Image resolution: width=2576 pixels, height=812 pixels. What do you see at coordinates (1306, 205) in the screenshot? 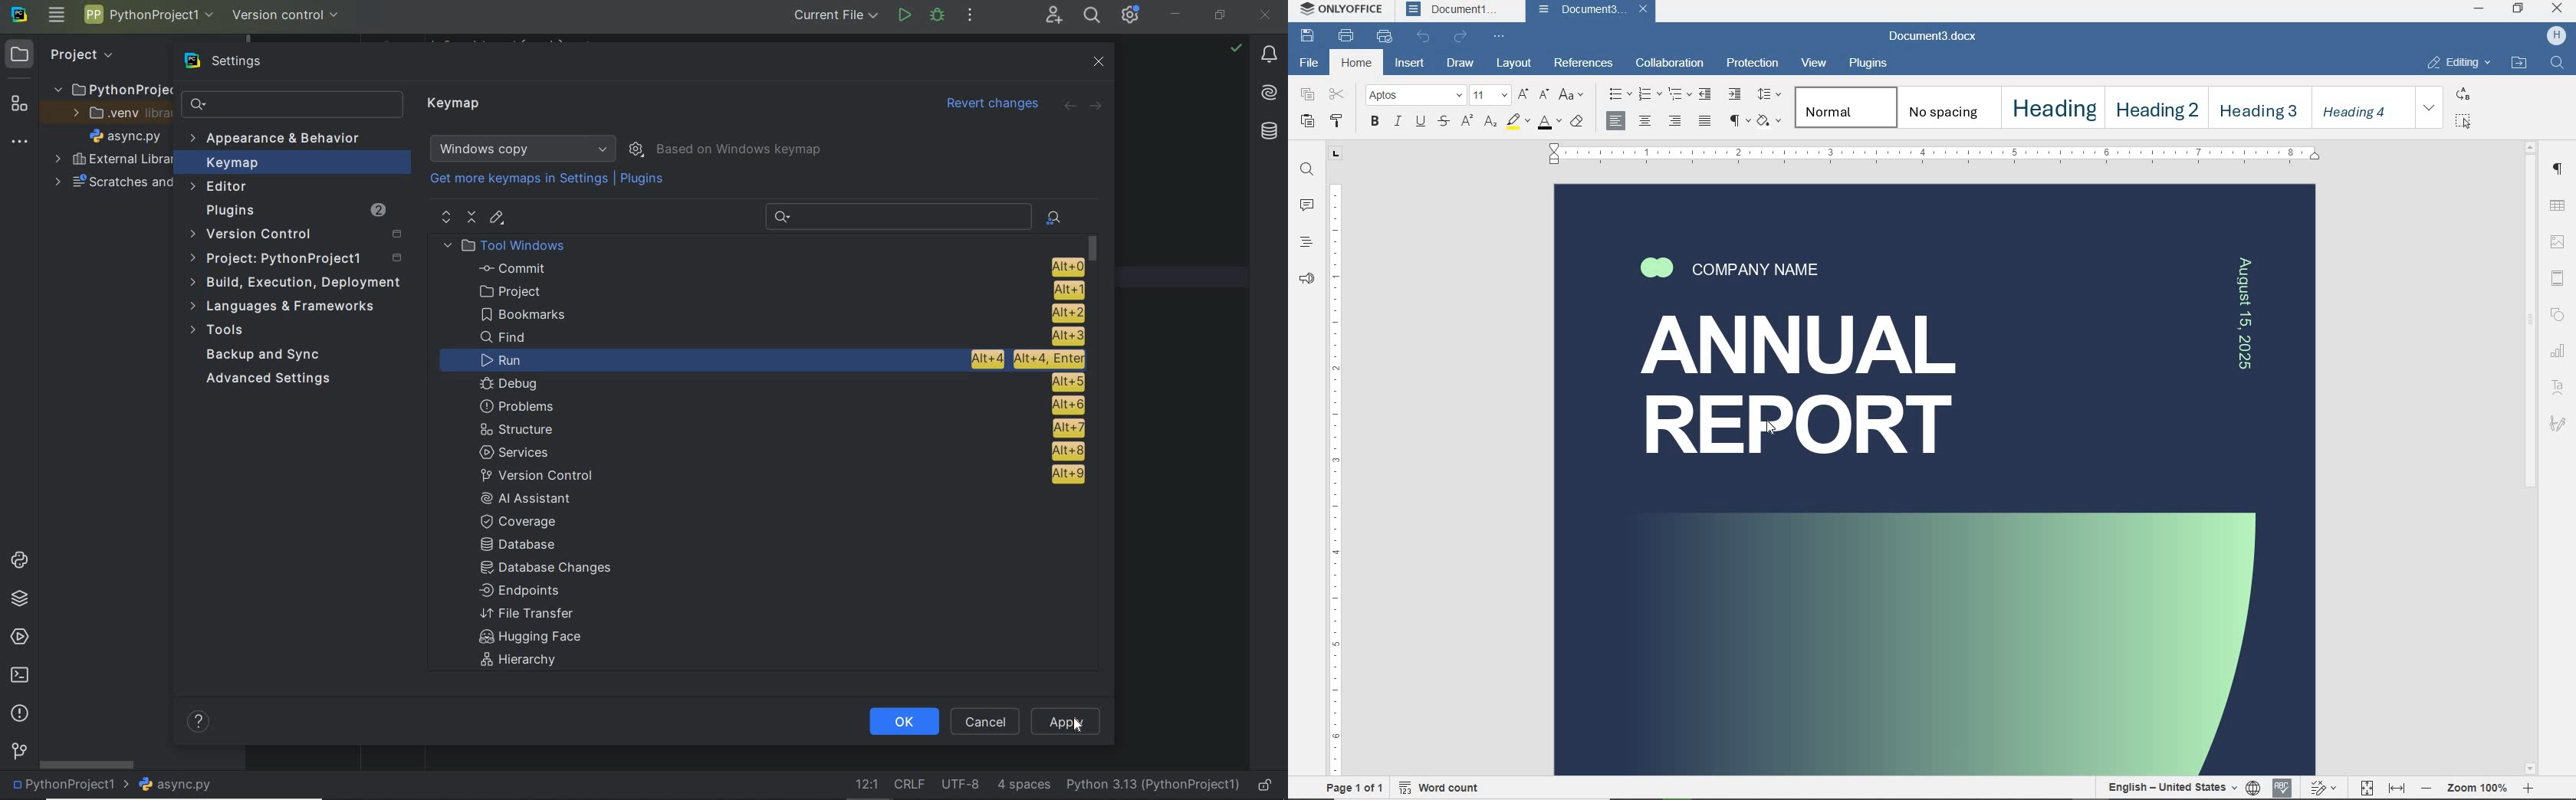
I see `comments` at bounding box center [1306, 205].